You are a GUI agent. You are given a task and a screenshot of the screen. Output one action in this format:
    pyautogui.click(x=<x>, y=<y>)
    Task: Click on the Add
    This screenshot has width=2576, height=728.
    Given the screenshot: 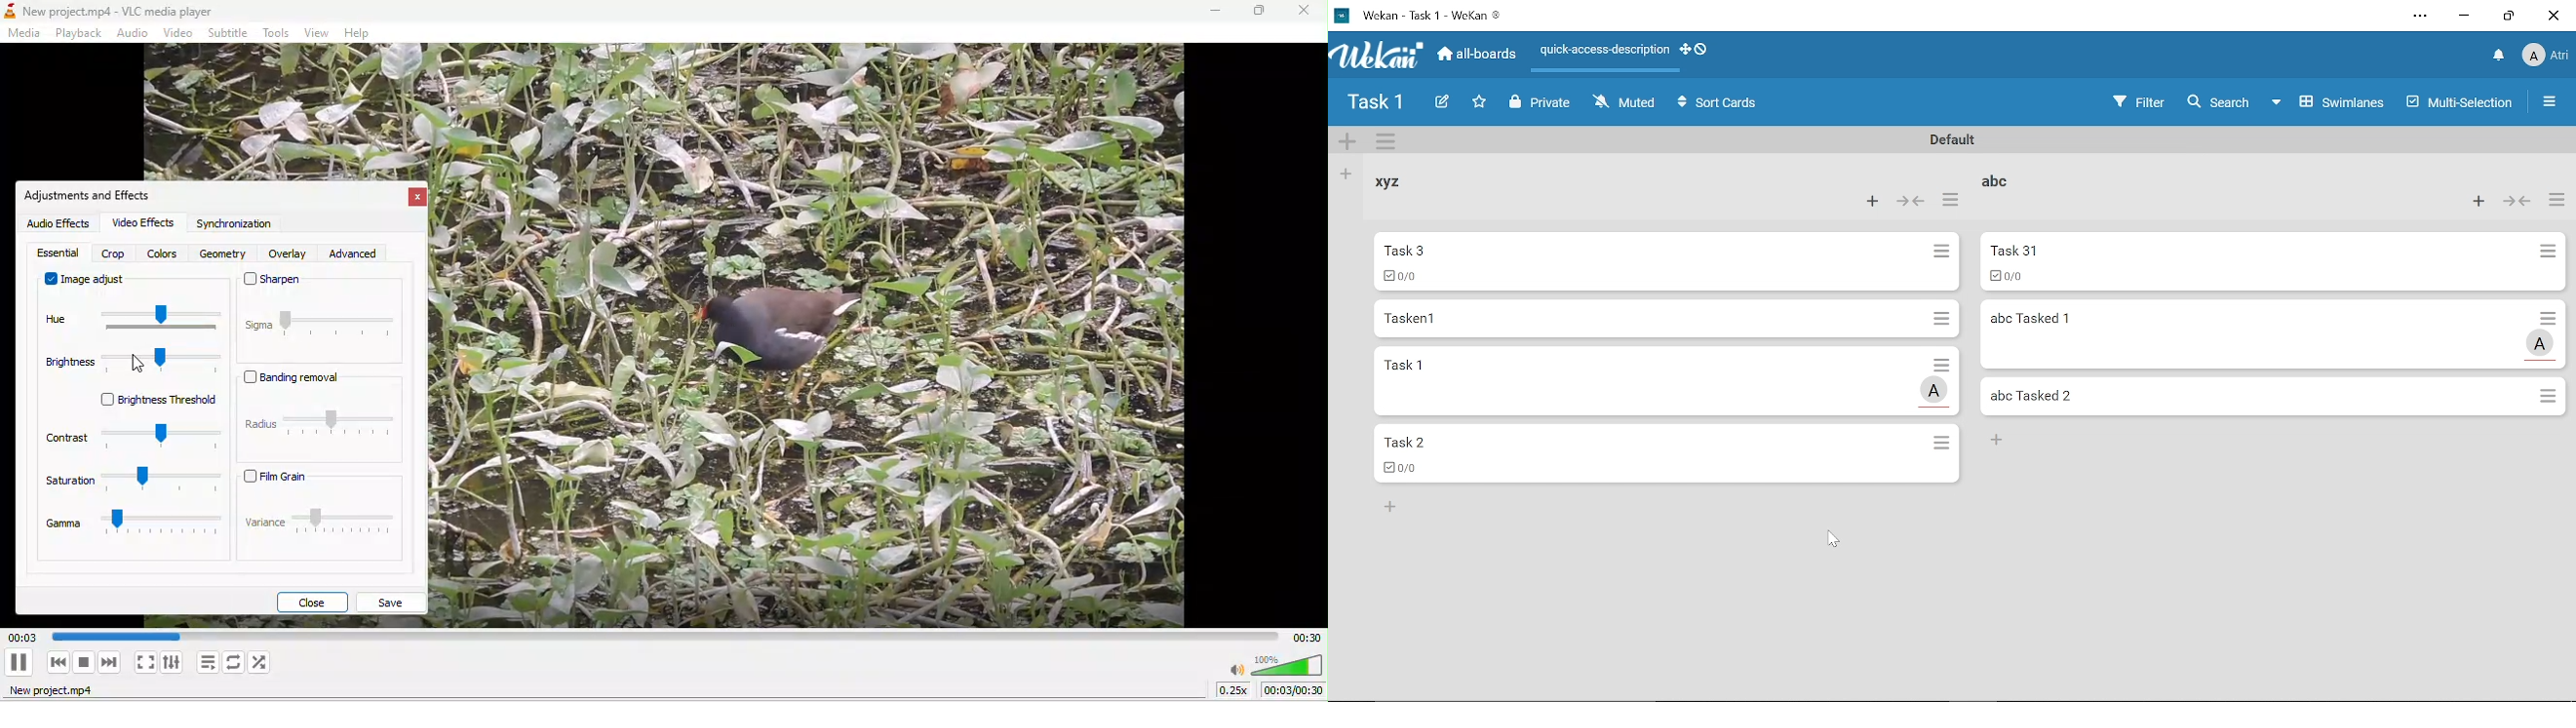 What is the action you would take?
    pyautogui.click(x=1347, y=138)
    